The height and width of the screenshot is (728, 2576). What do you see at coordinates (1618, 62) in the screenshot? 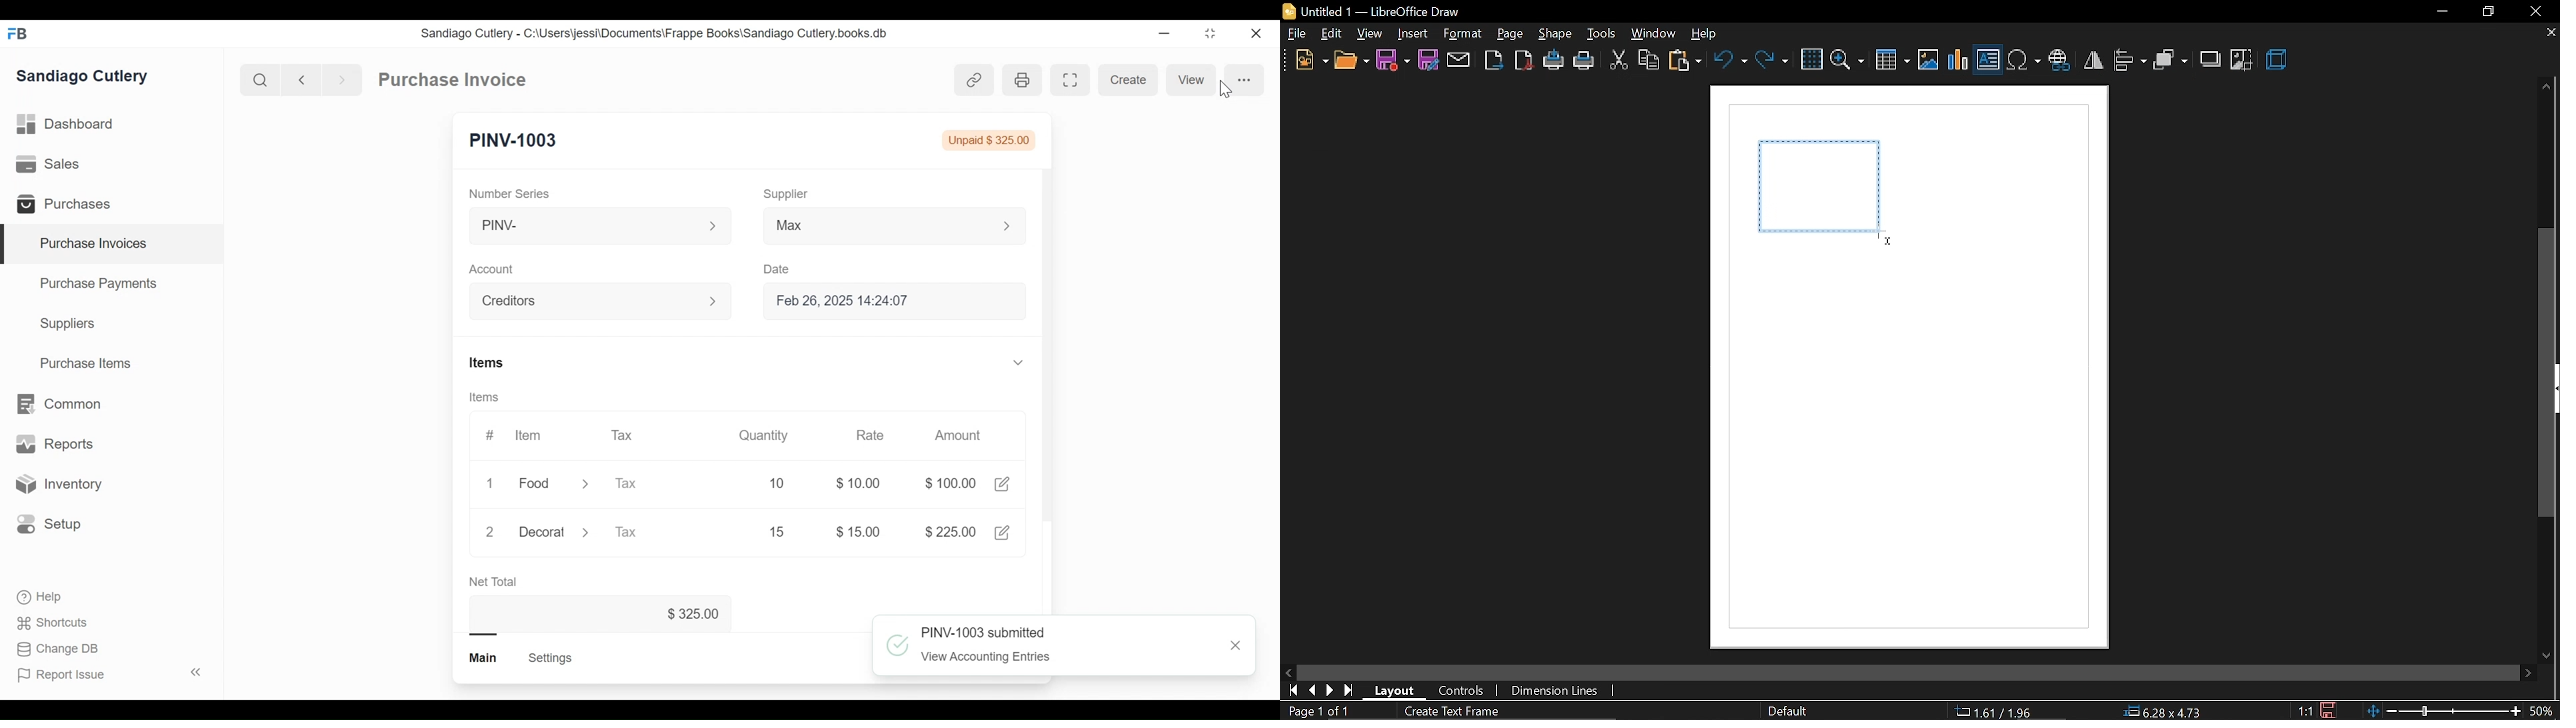
I see `cut` at bounding box center [1618, 62].